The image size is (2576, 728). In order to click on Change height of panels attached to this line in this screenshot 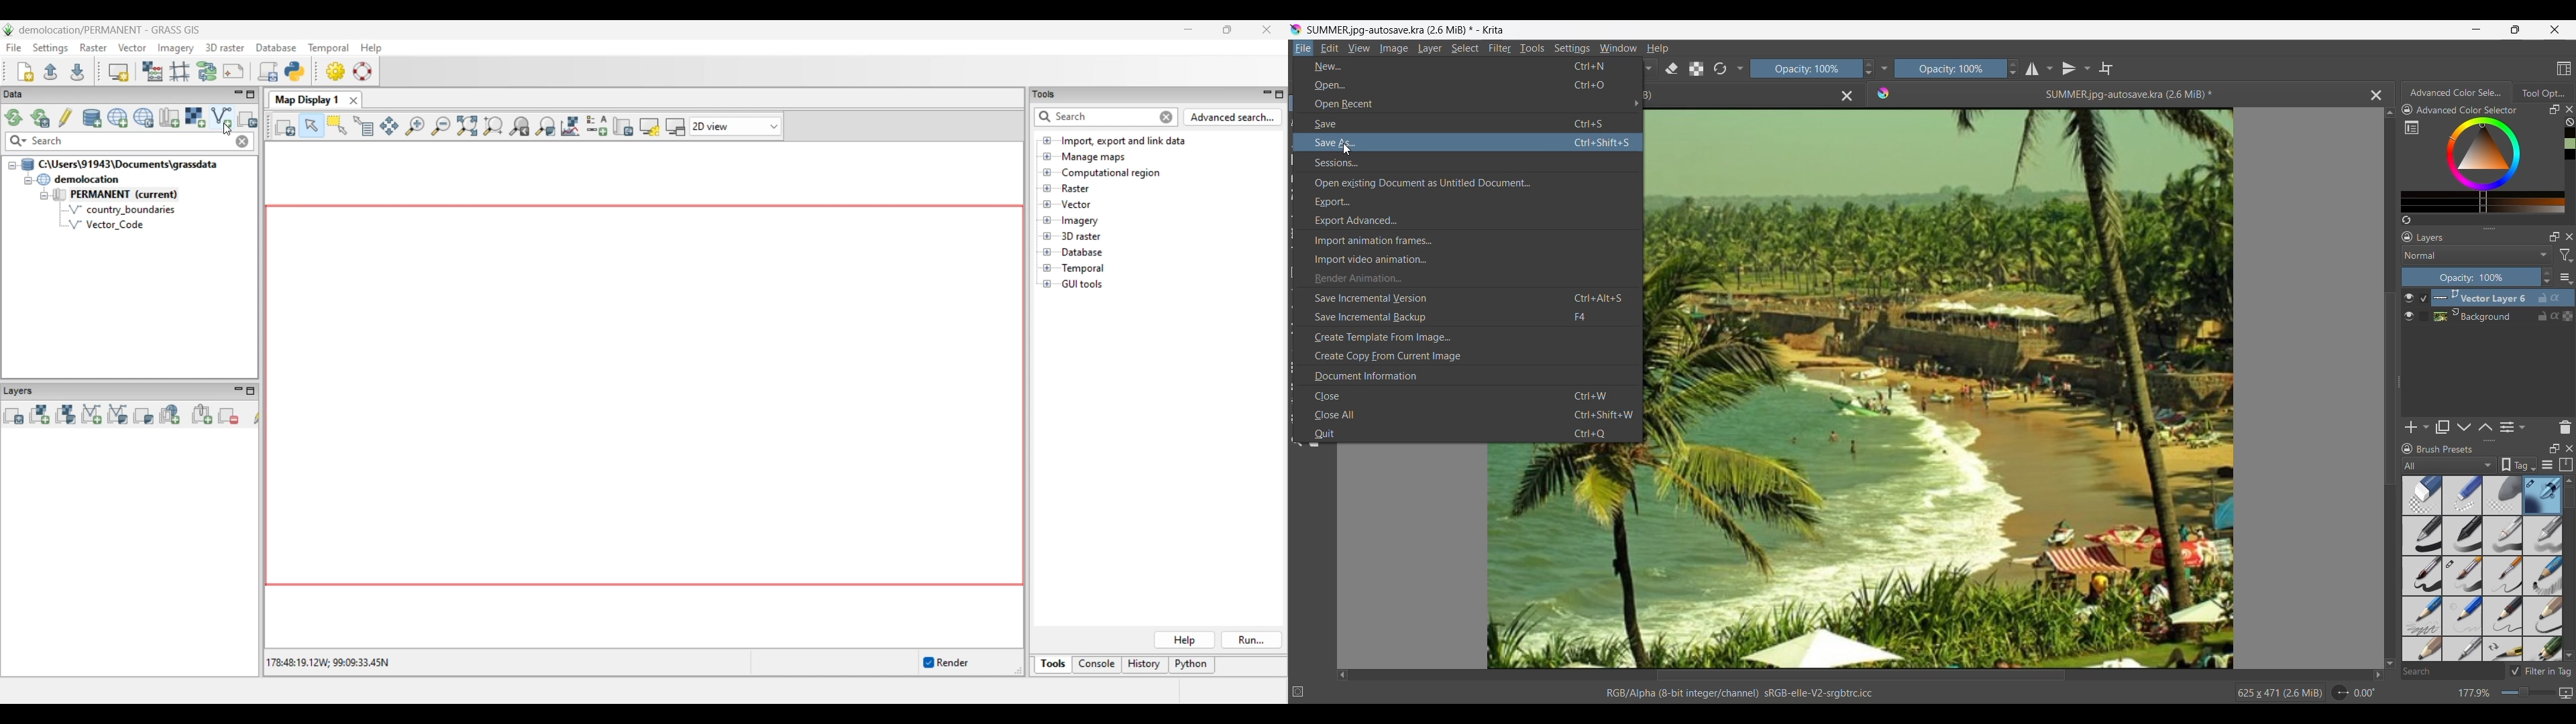, I will do `click(2472, 228)`.